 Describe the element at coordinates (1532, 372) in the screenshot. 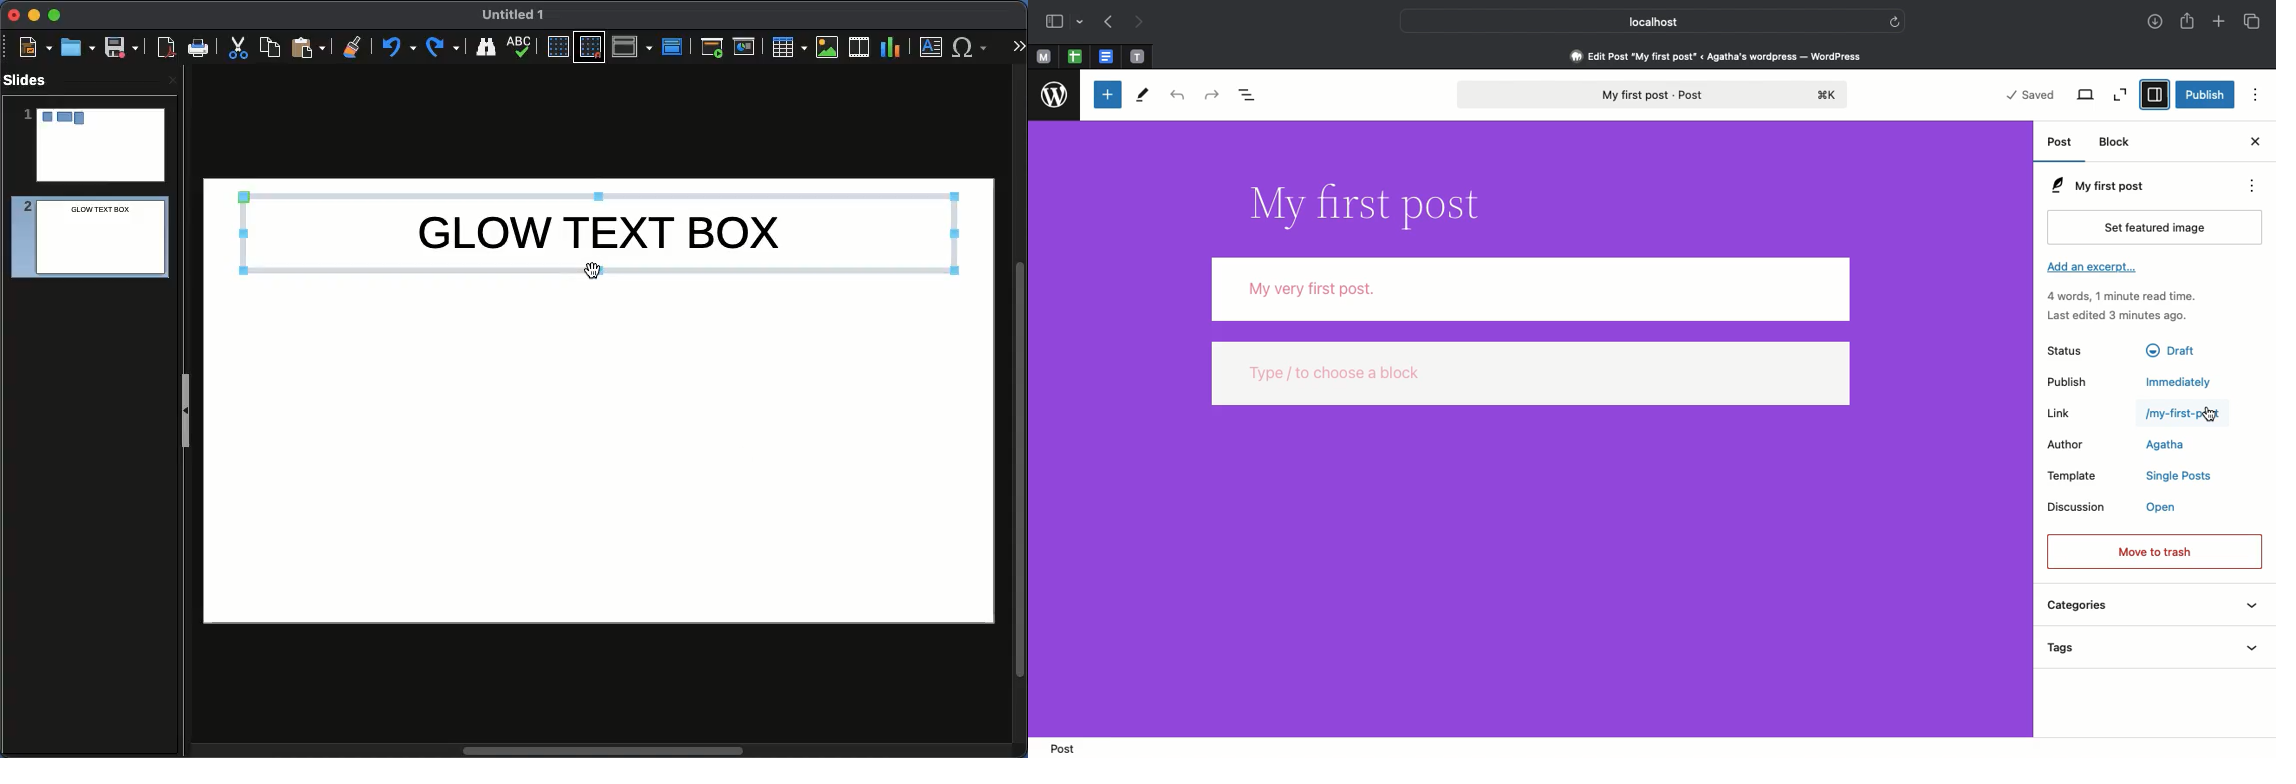

I see `type / to choose a block` at that location.